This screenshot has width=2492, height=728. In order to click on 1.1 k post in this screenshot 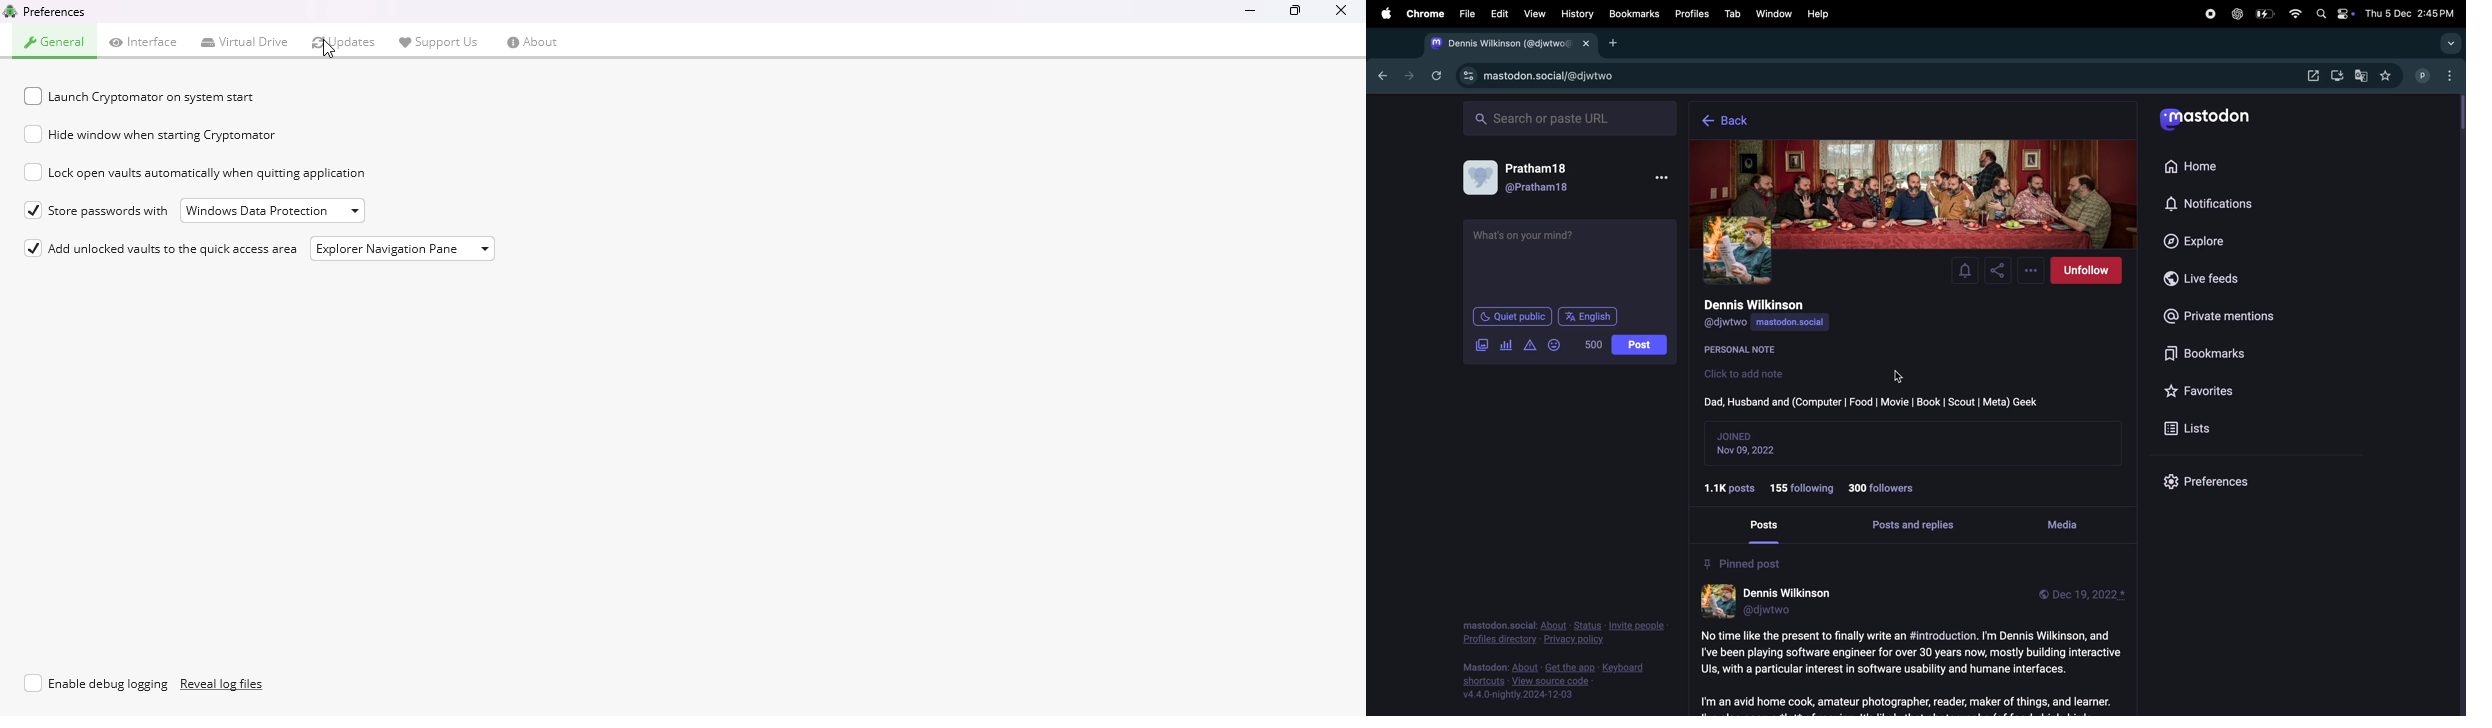, I will do `click(1733, 488)`.